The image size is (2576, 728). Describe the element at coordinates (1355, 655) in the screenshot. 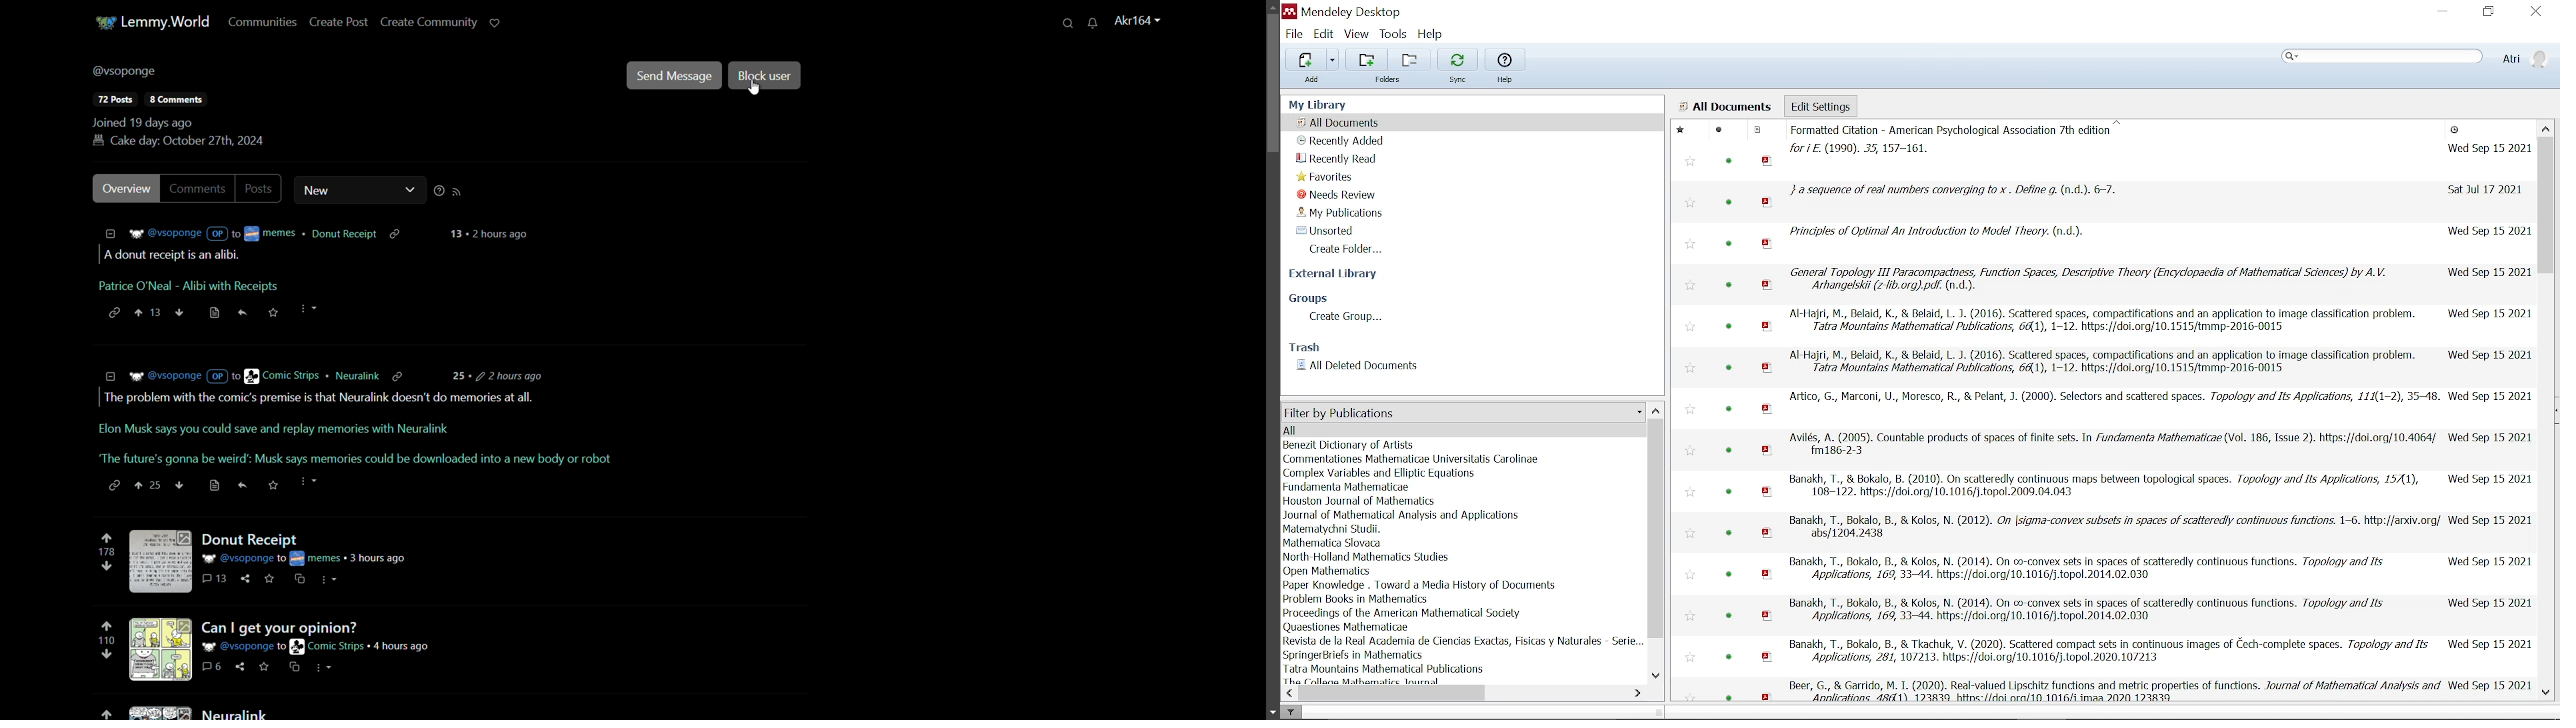

I see `author` at that location.